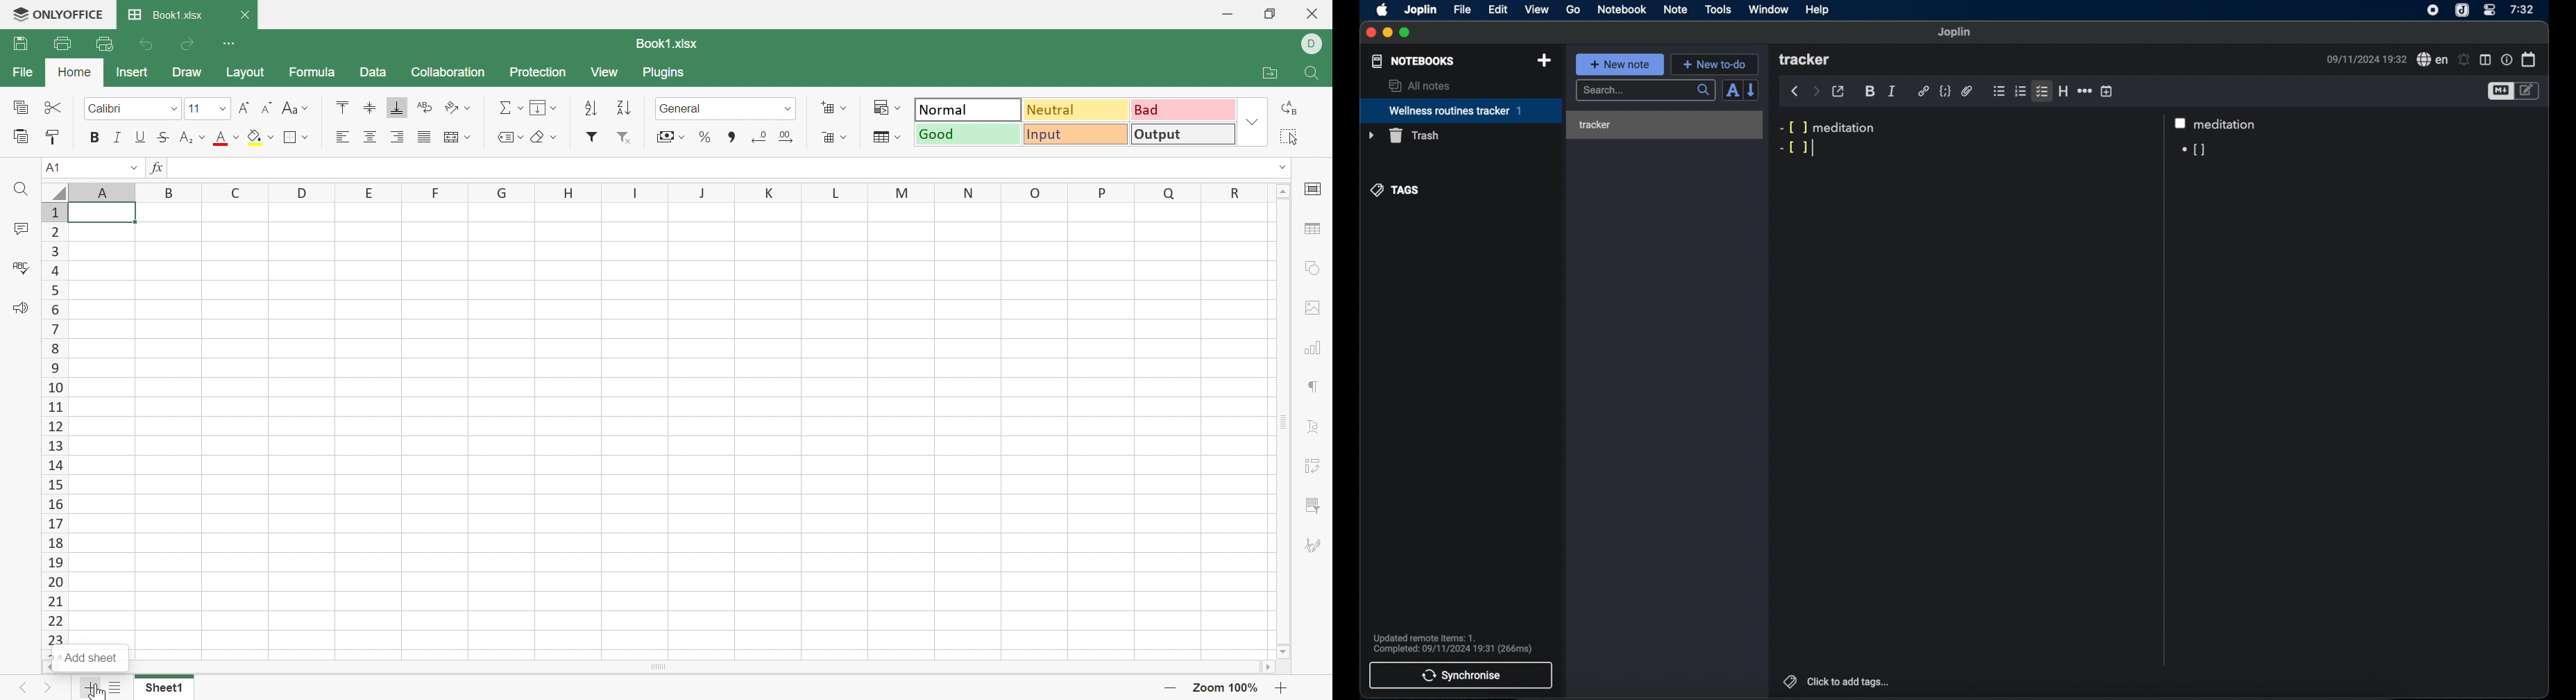 Image resolution: width=2576 pixels, height=700 pixels. Describe the element at coordinates (57, 272) in the screenshot. I see `4` at that location.